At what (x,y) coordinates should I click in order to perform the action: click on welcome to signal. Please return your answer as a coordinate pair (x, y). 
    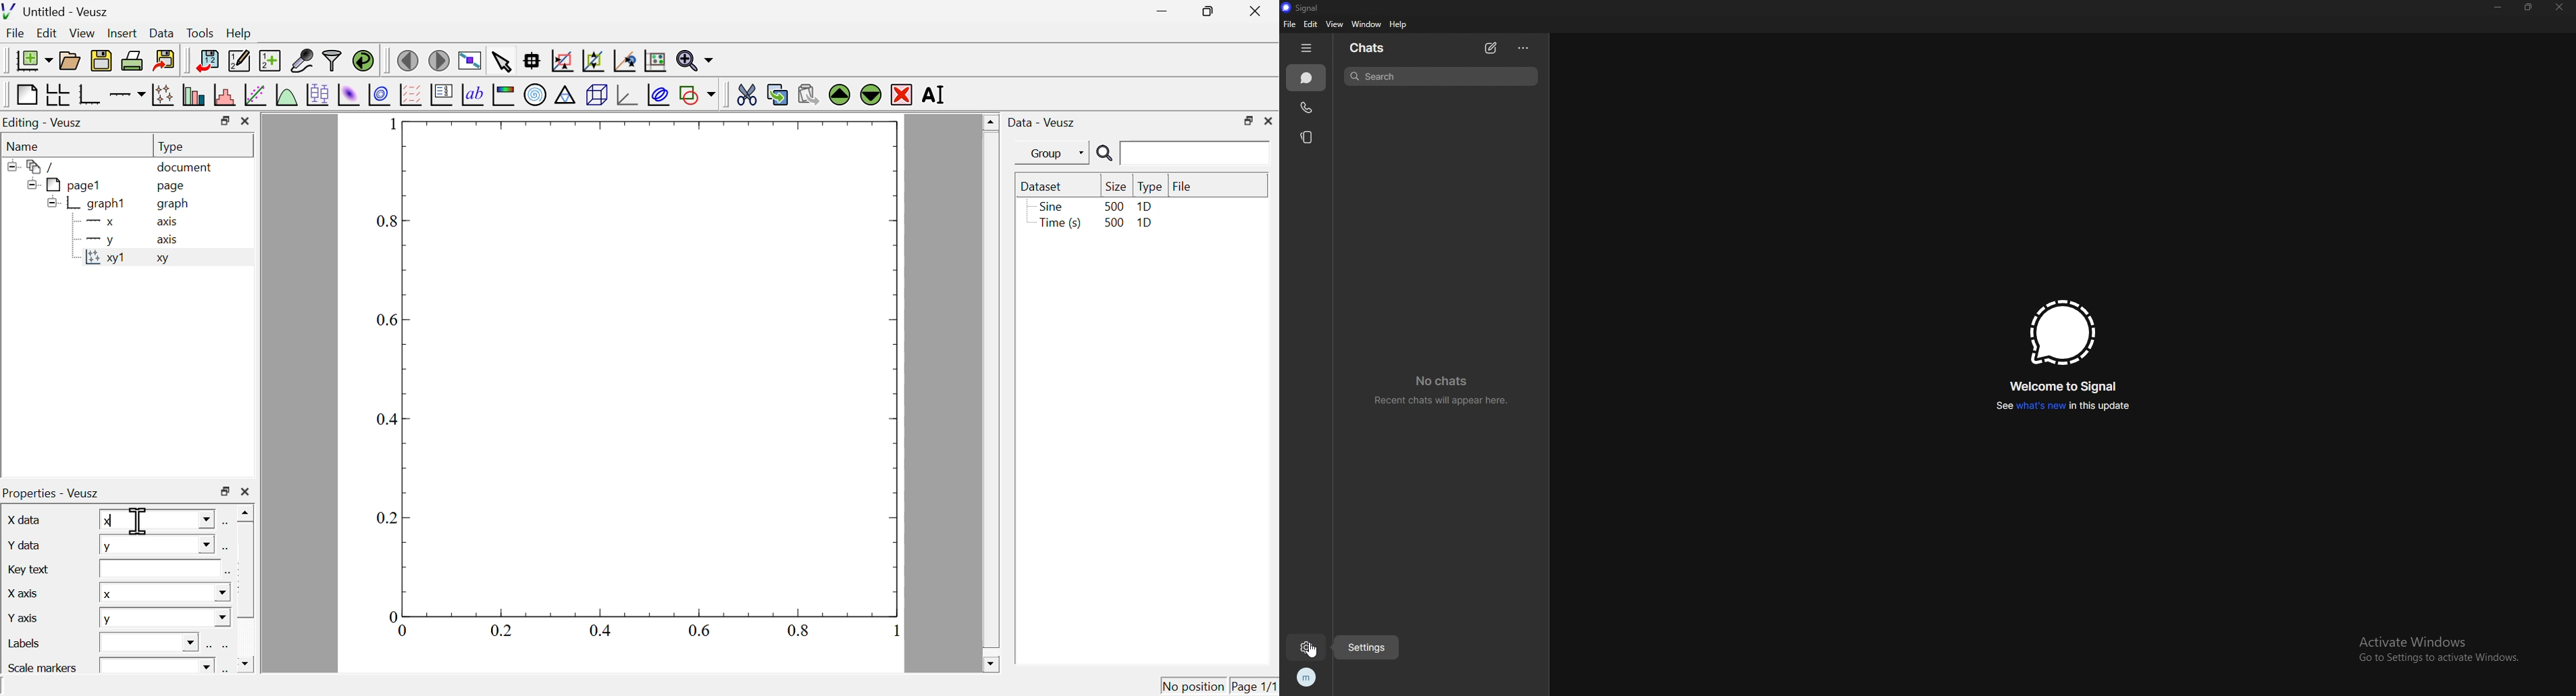
    Looking at the image, I should click on (2065, 387).